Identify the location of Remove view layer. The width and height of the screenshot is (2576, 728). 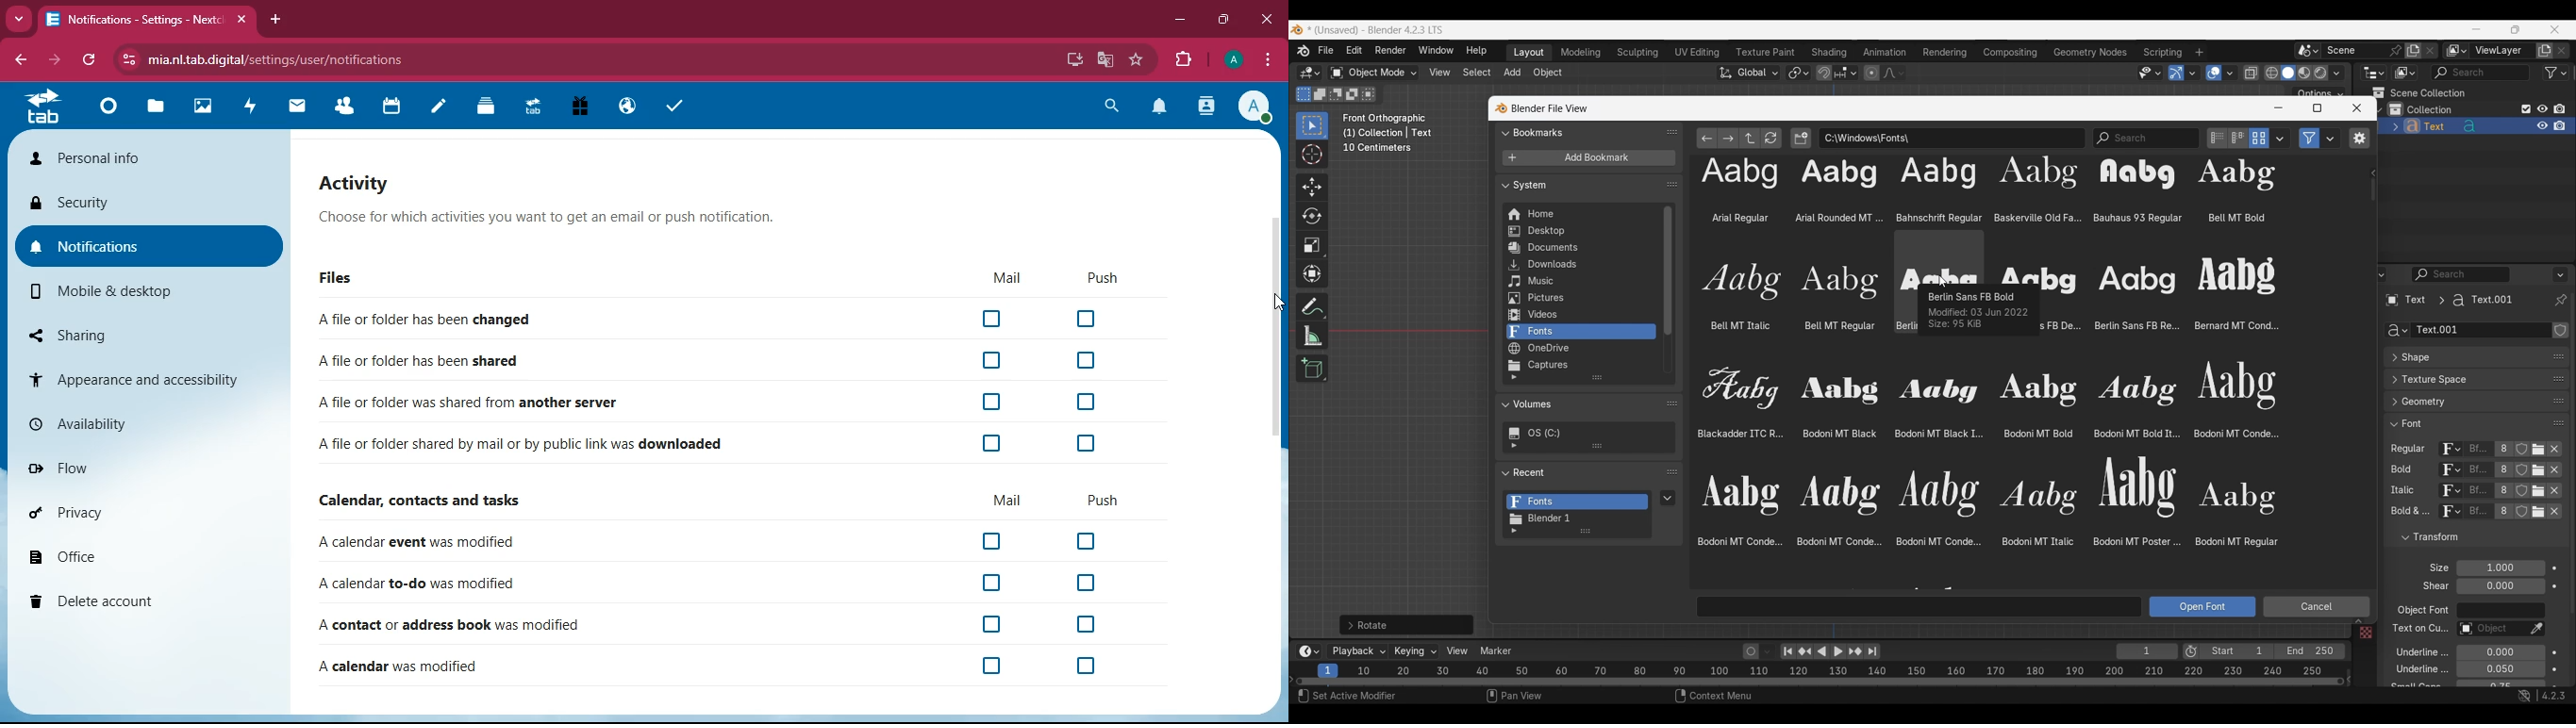
(2562, 50).